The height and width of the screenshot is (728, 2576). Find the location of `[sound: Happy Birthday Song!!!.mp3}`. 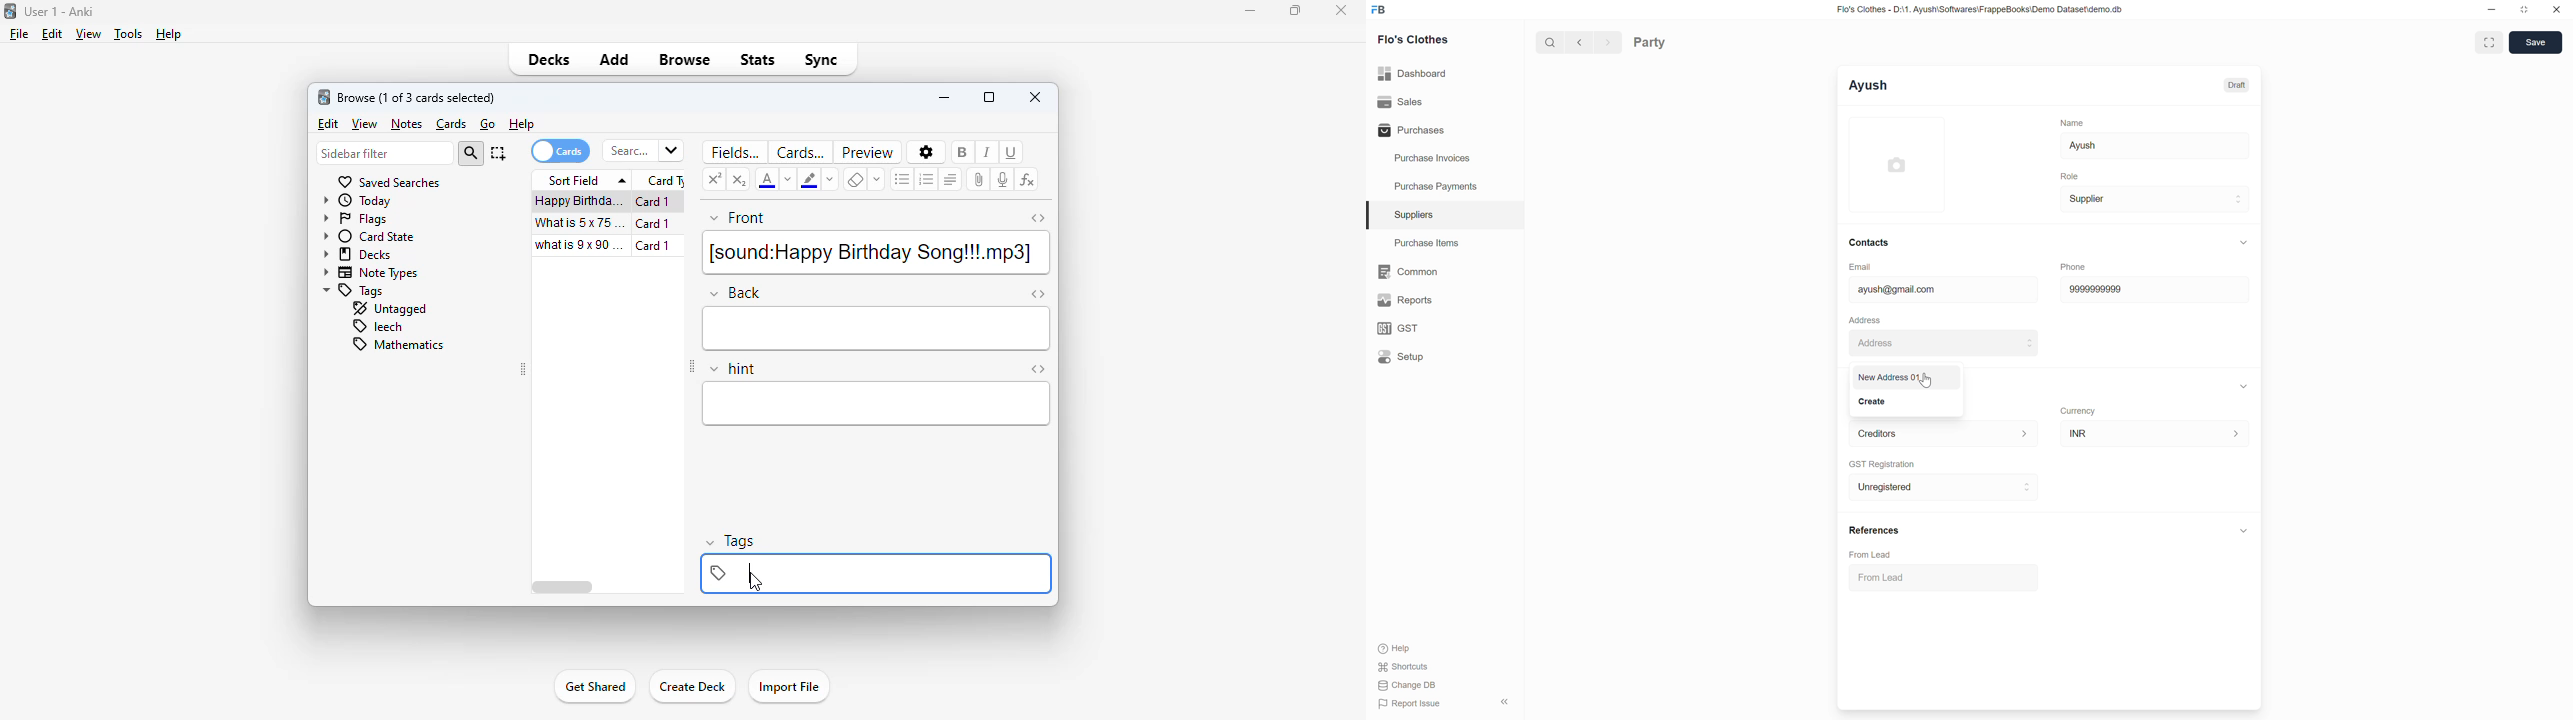

[sound: Happy Birthday Song!!!.mp3} is located at coordinates (875, 253).